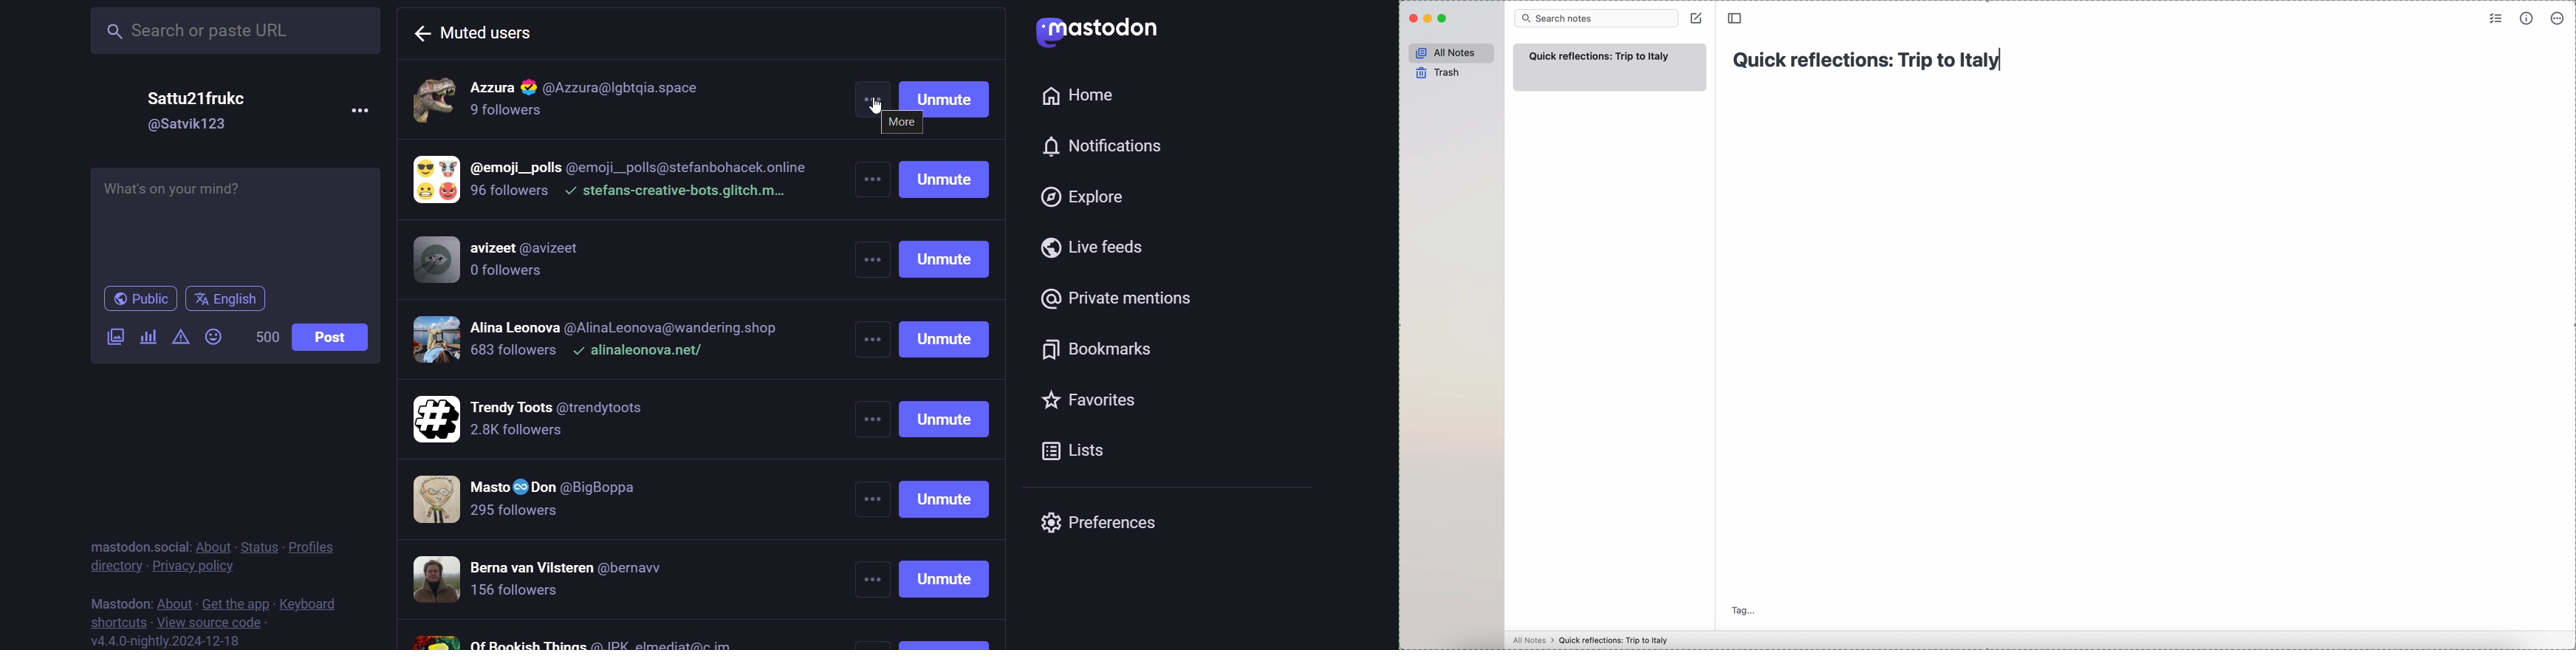 This screenshot has height=672, width=2576. Describe the element at coordinates (537, 416) in the screenshot. I see `muter users 5` at that location.